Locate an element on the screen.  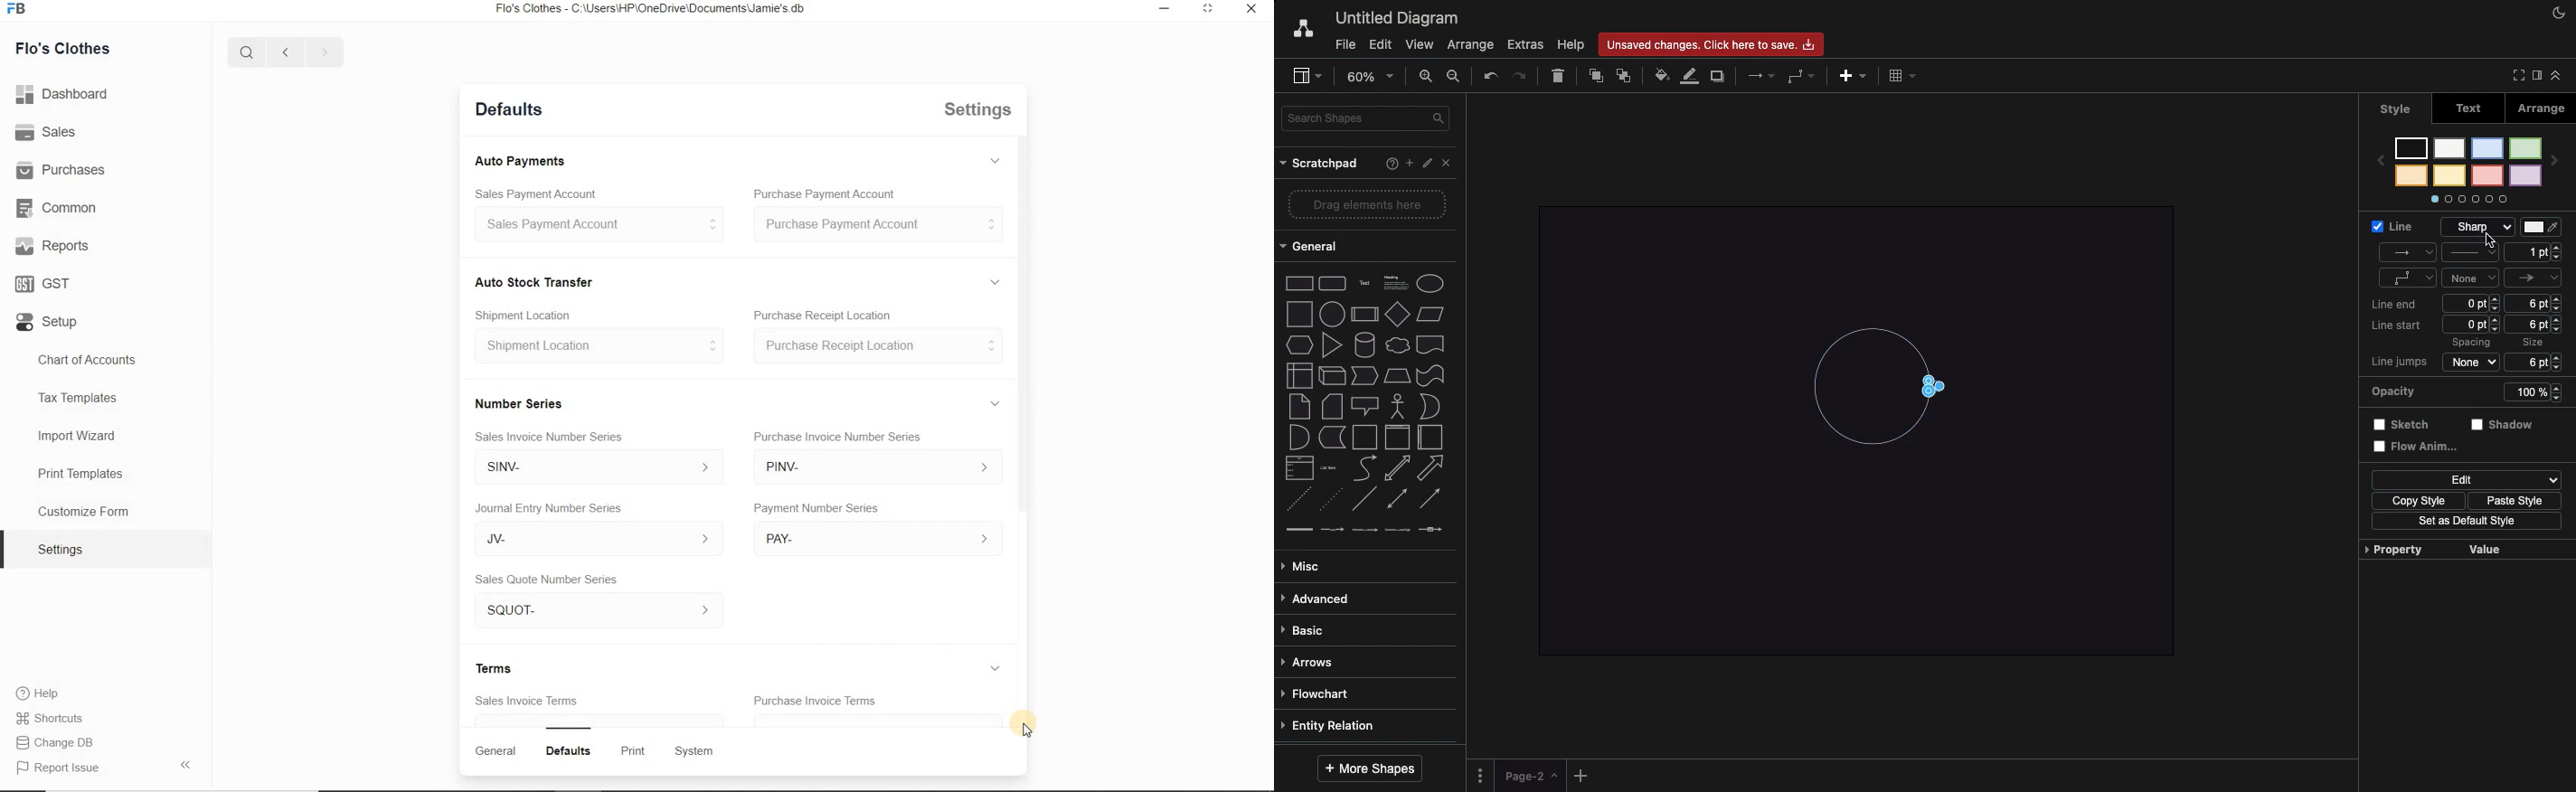
Minimize is located at coordinates (1165, 8).